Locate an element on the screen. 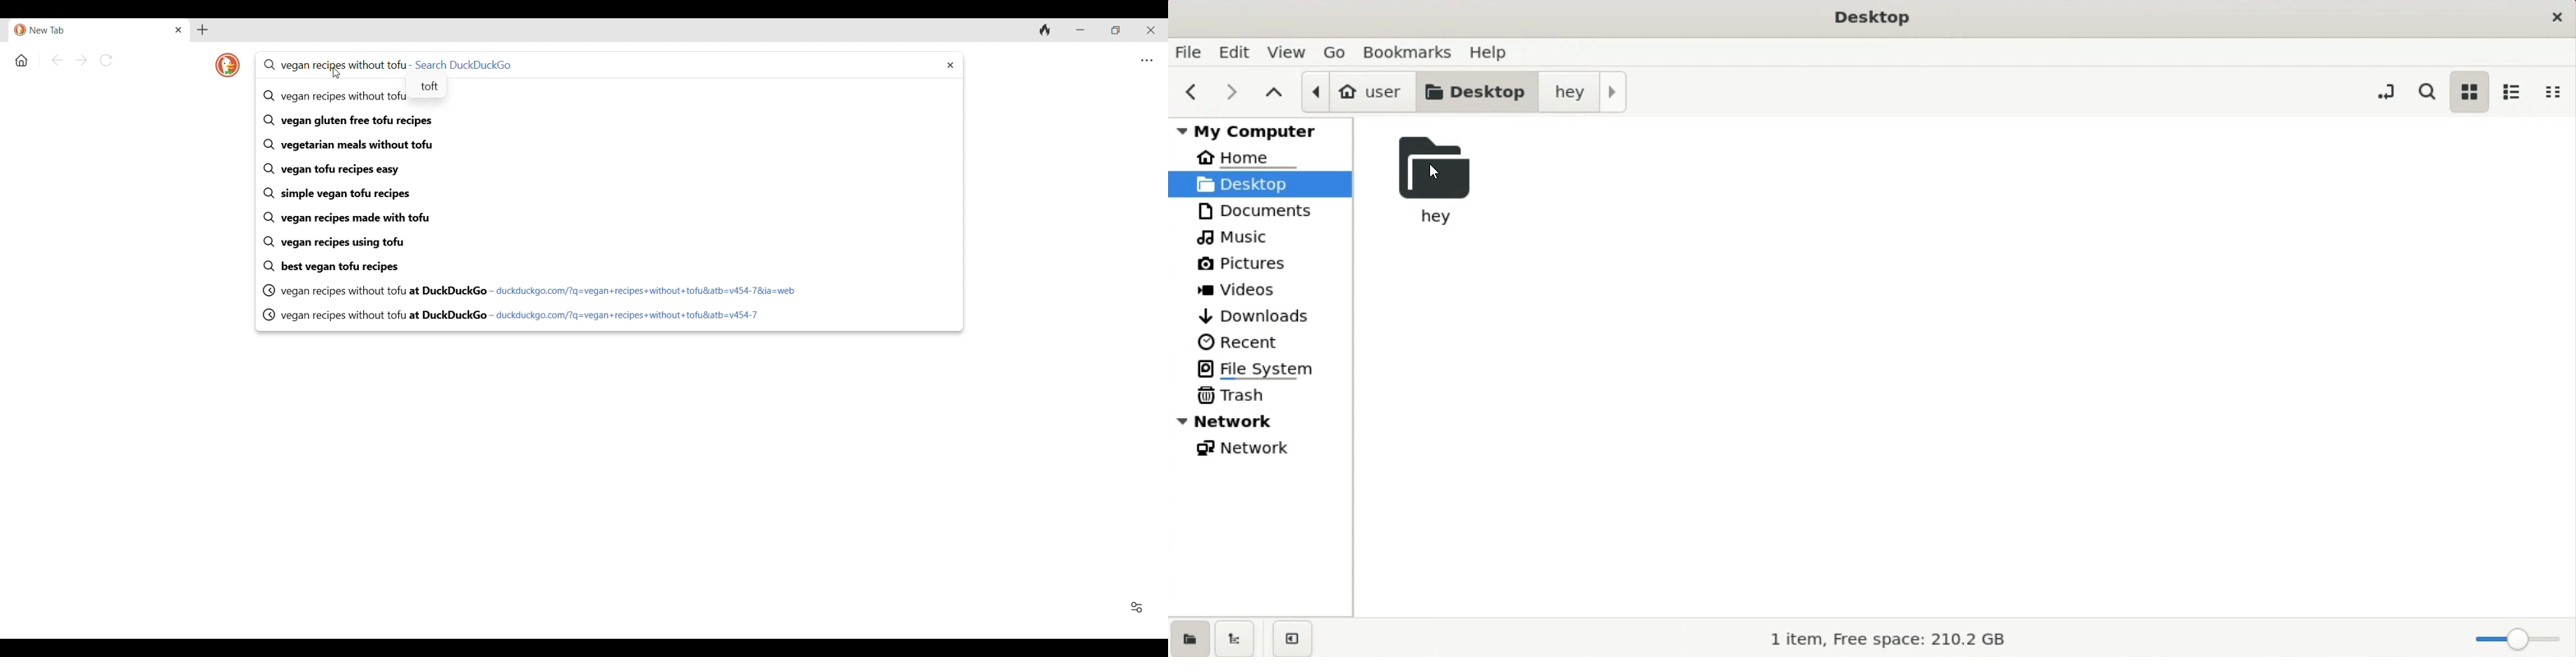  Close current open tab is located at coordinates (178, 30).